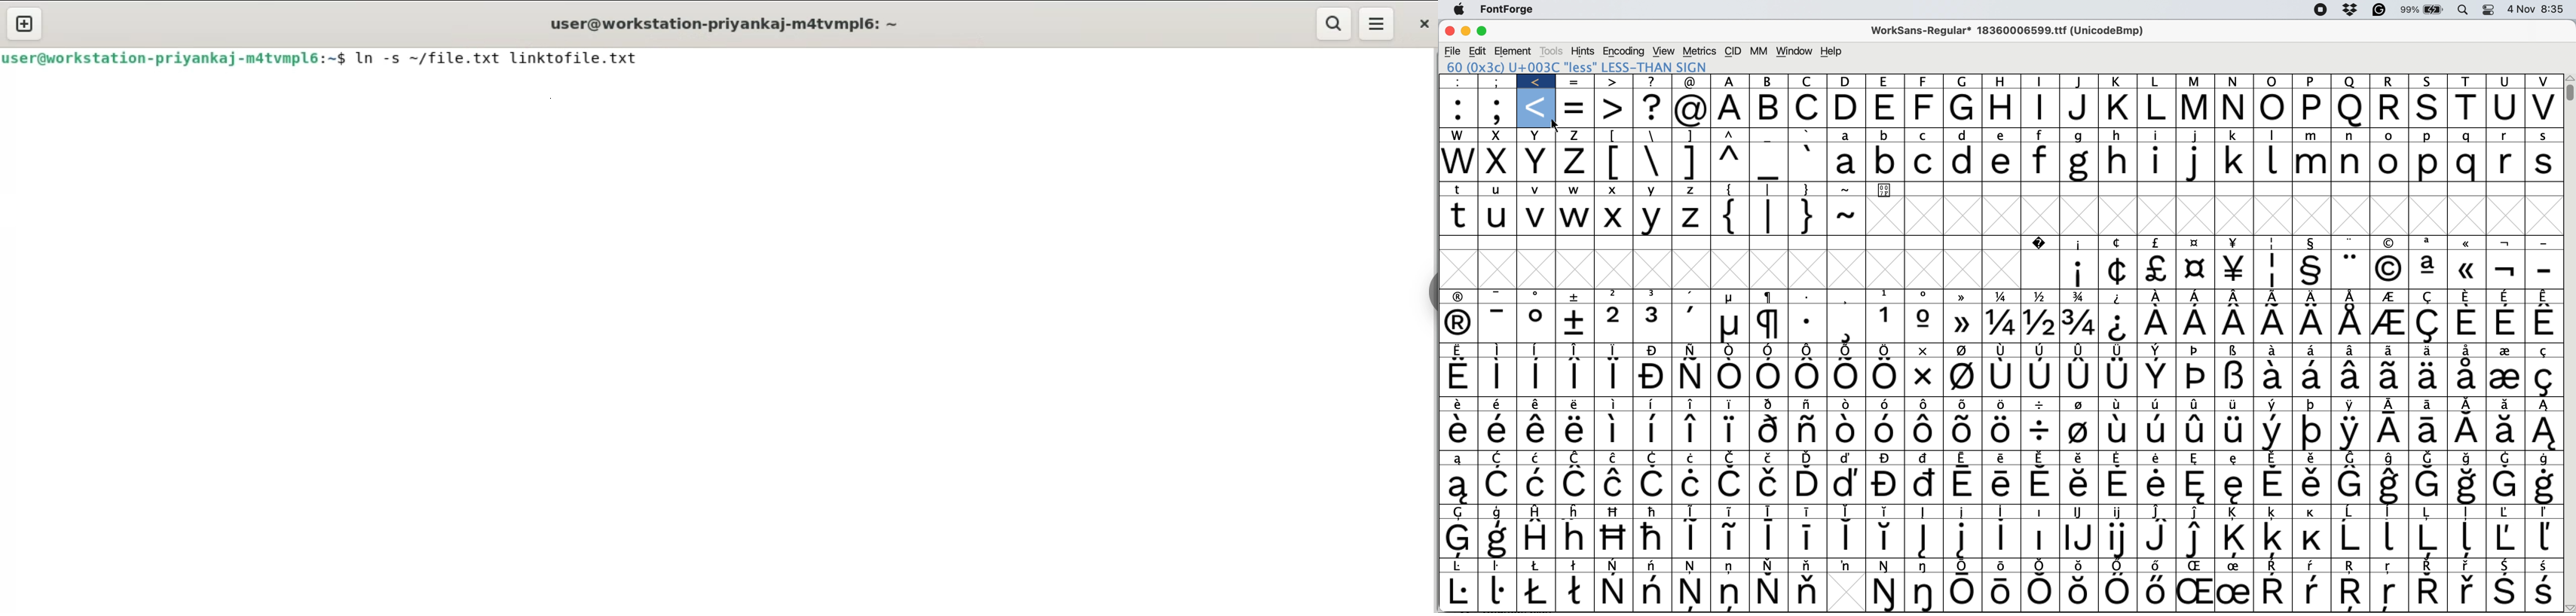 This screenshot has height=616, width=2576. What do you see at coordinates (1458, 135) in the screenshot?
I see `w` at bounding box center [1458, 135].